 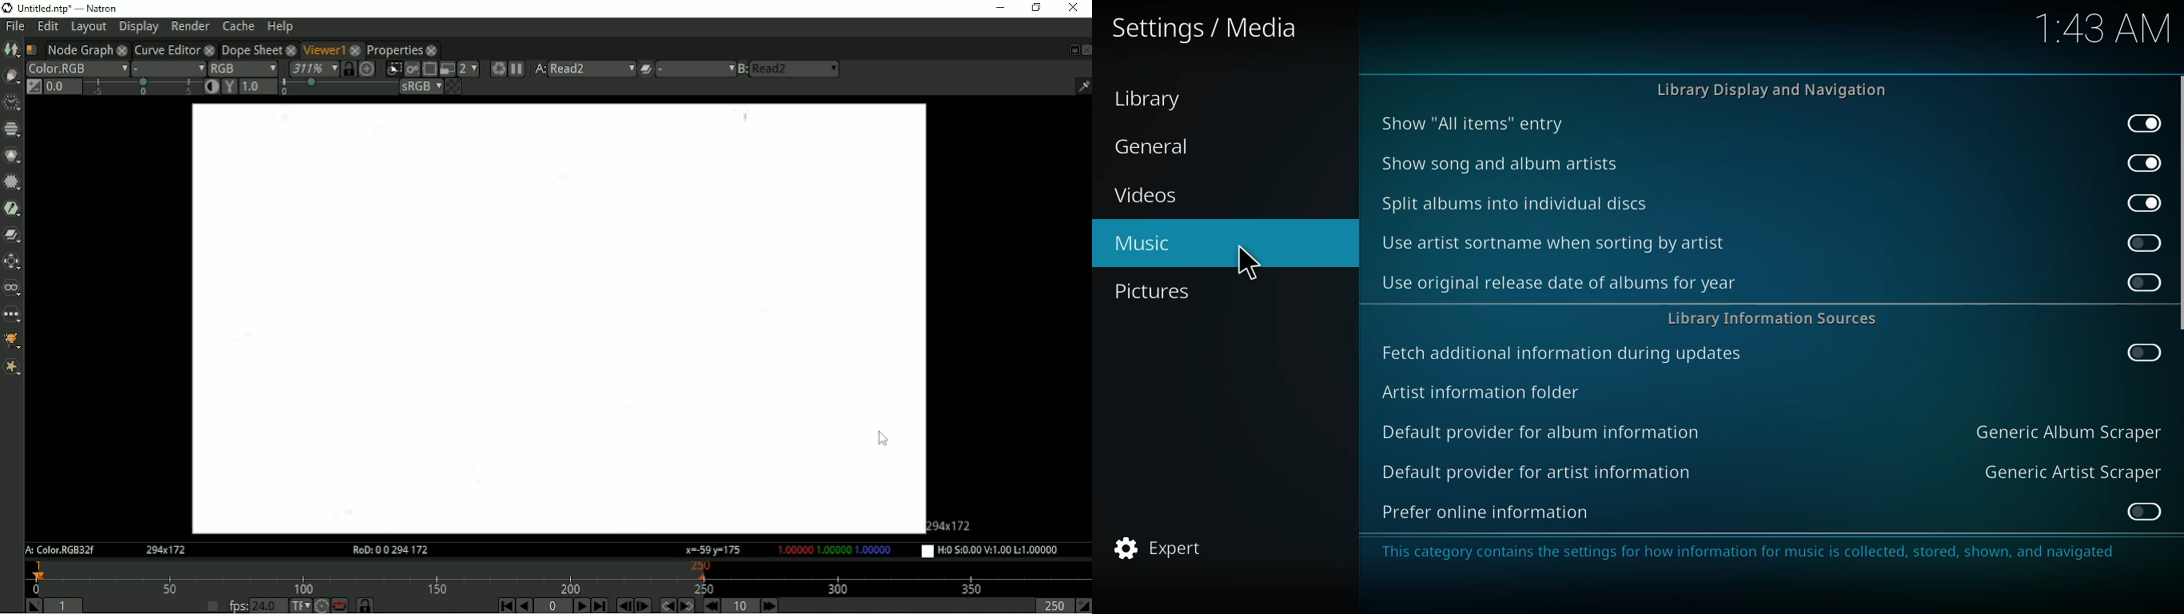 What do you see at coordinates (1141, 245) in the screenshot?
I see `music` at bounding box center [1141, 245].